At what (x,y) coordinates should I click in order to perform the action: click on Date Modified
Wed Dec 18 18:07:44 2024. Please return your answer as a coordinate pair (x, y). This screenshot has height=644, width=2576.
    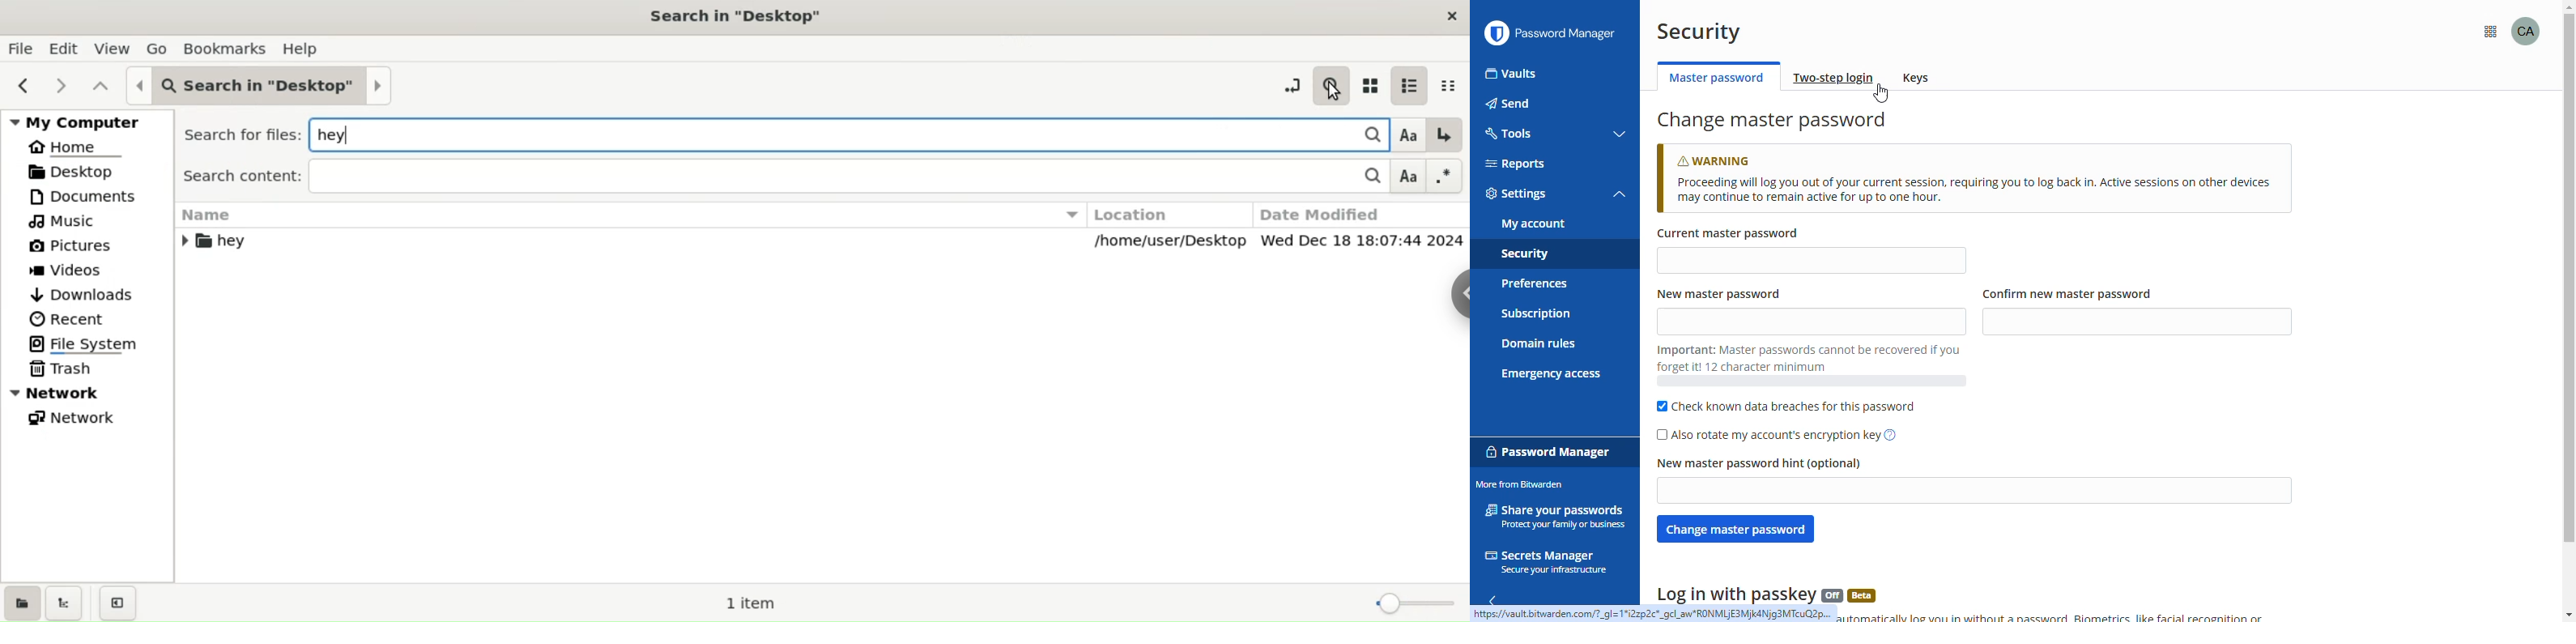
    Looking at the image, I should click on (1361, 225).